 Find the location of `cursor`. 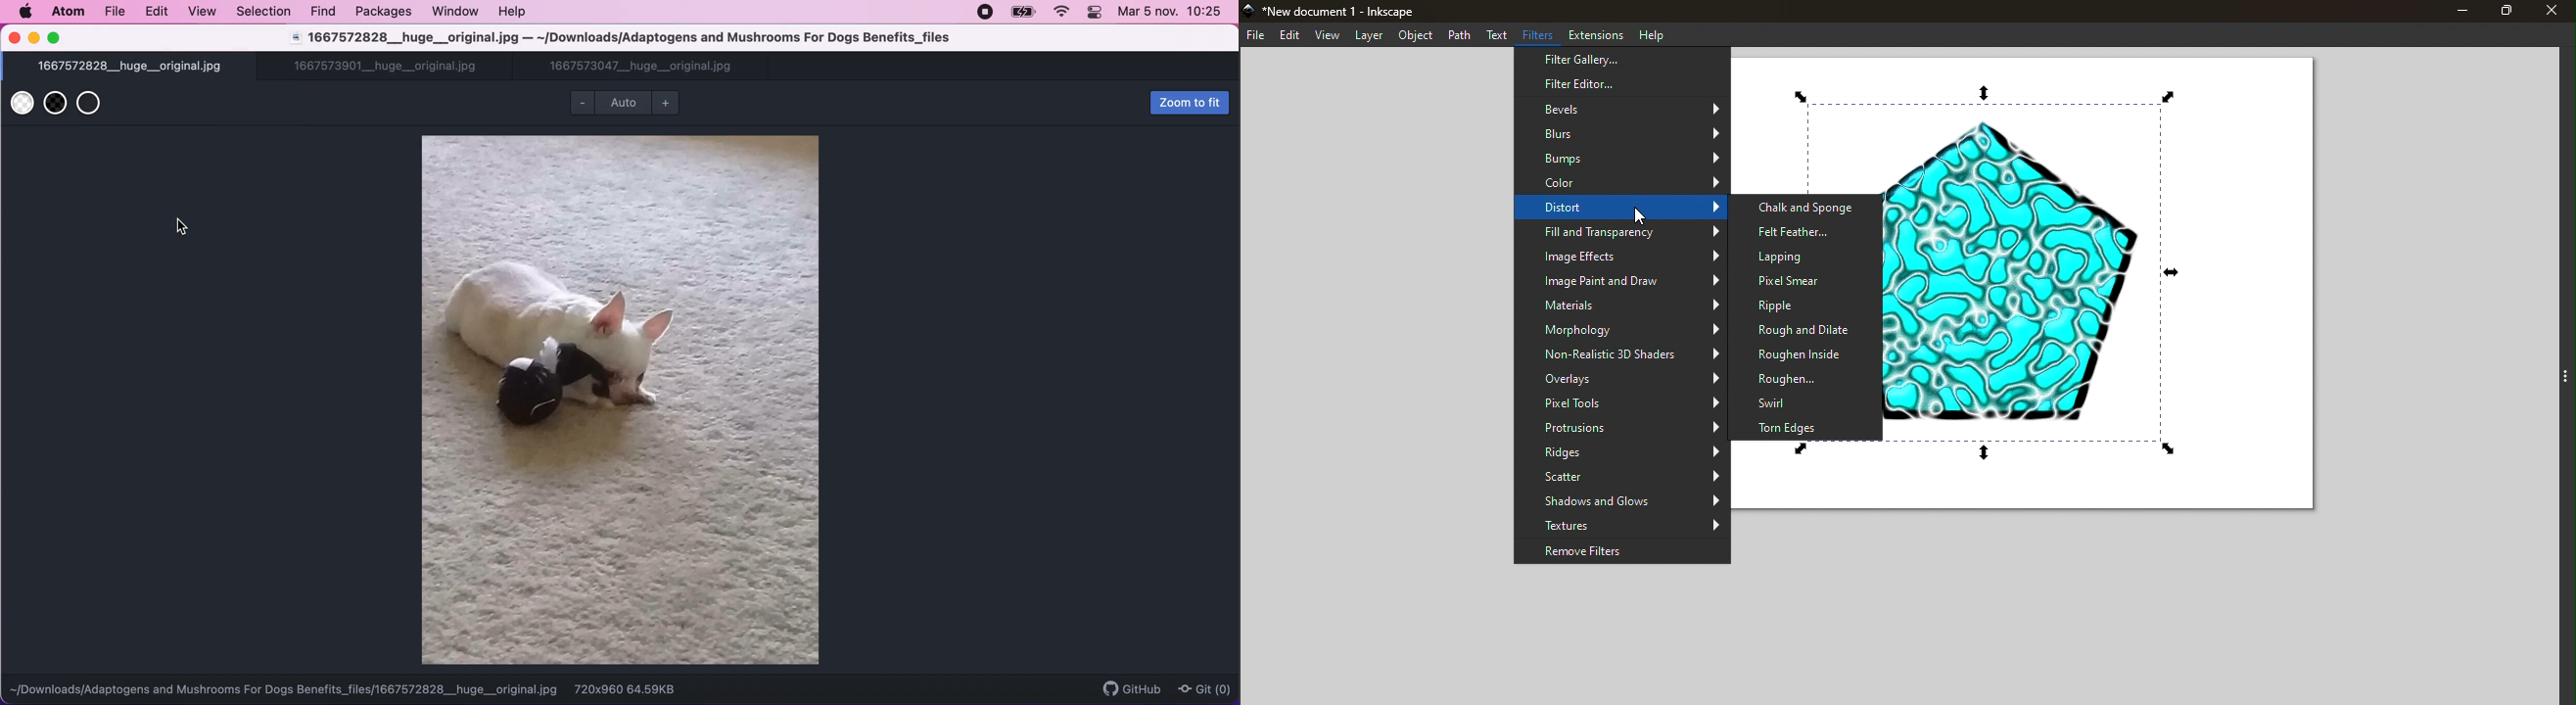

cursor is located at coordinates (175, 228).